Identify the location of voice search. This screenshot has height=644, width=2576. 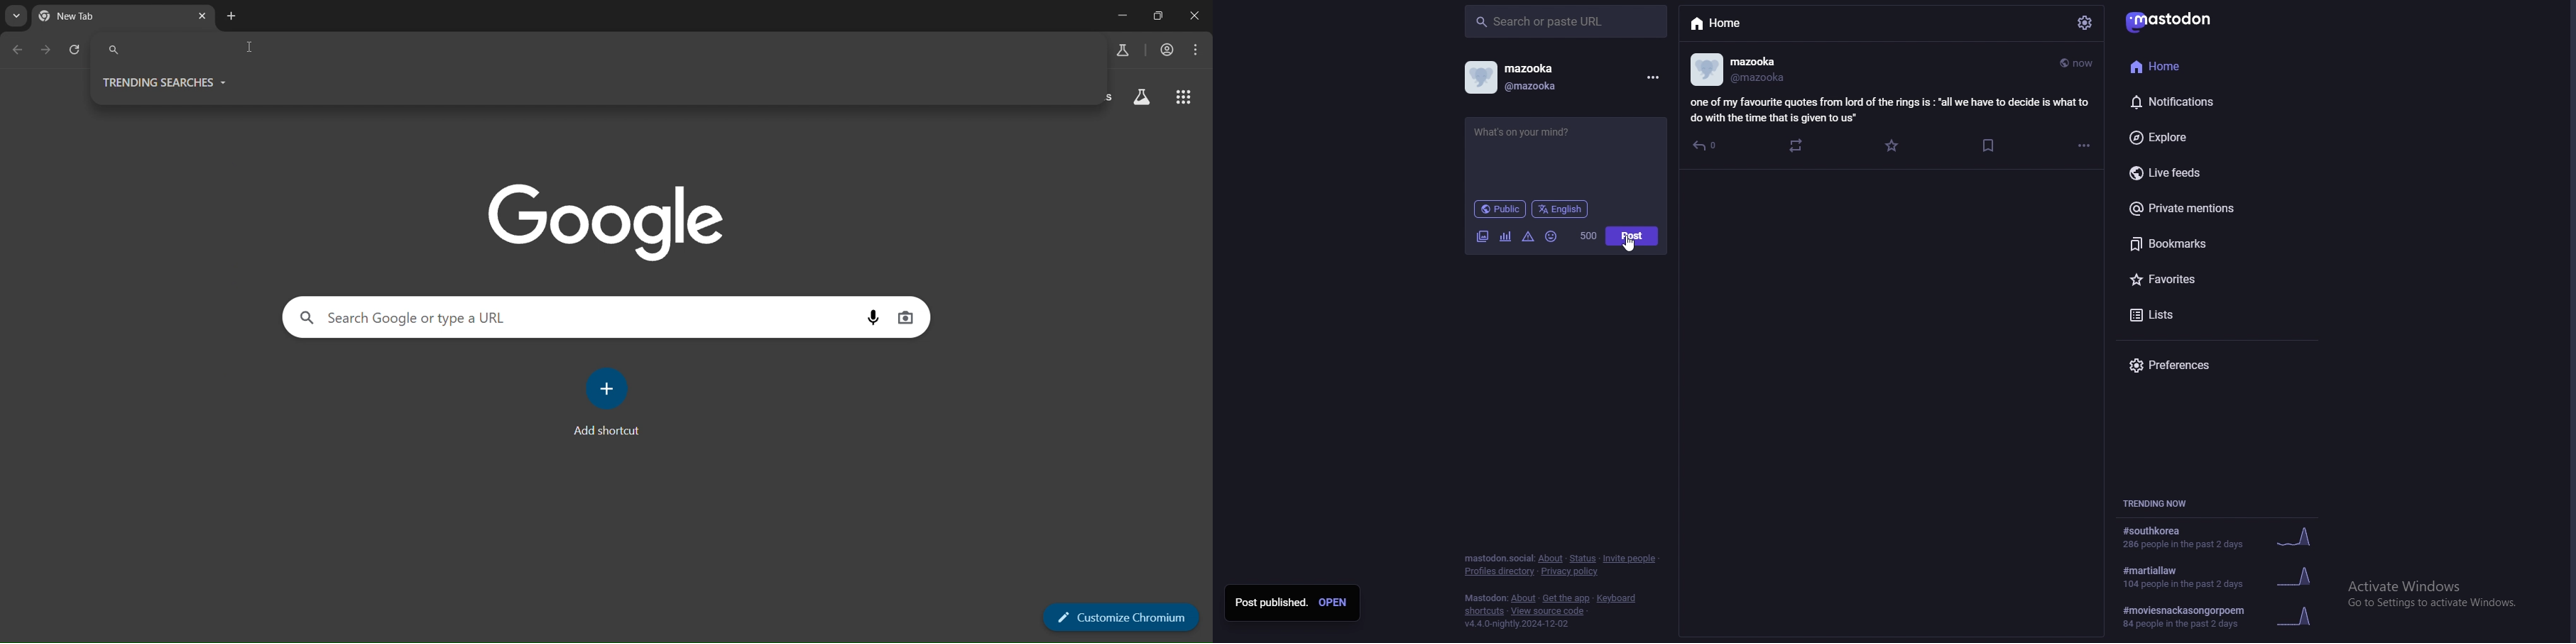
(875, 317).